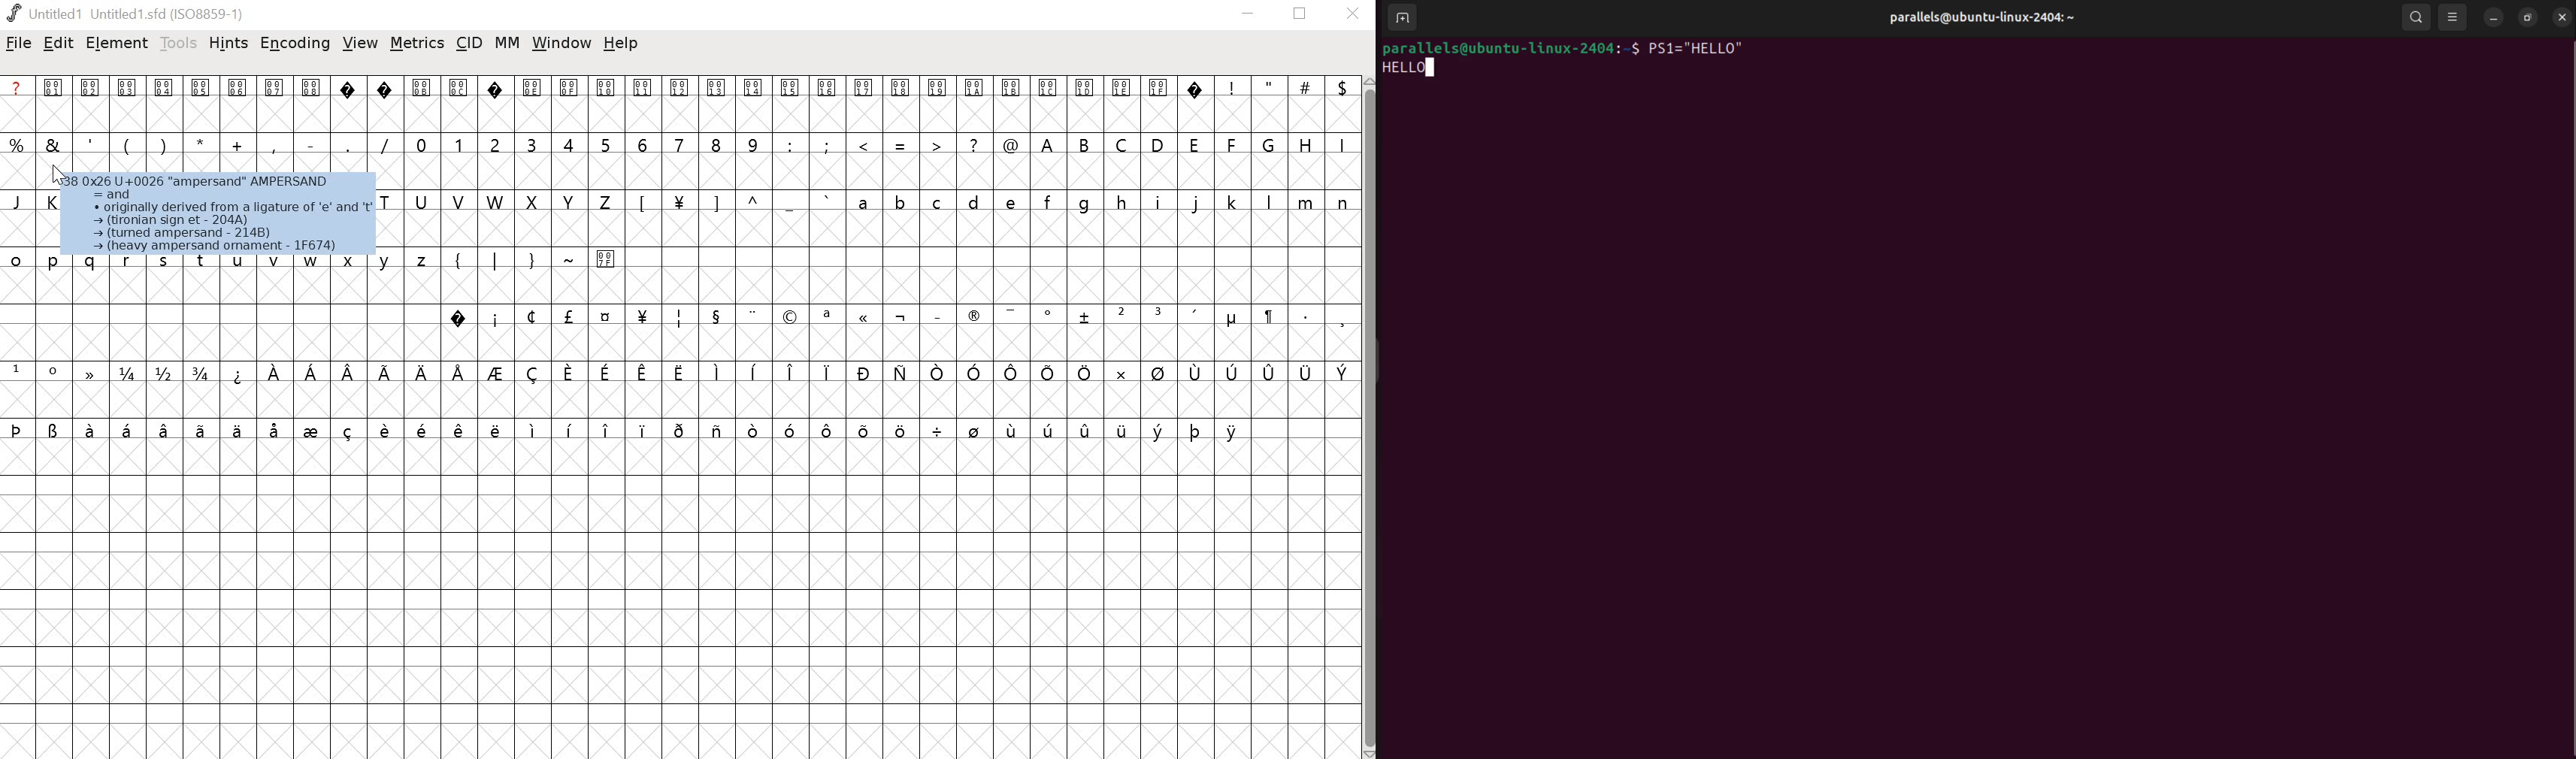 The width and height of the screenshot is (2576, 784). Describe the element at coordinates (497, 259) in the screenshot. I see `|` at that location.